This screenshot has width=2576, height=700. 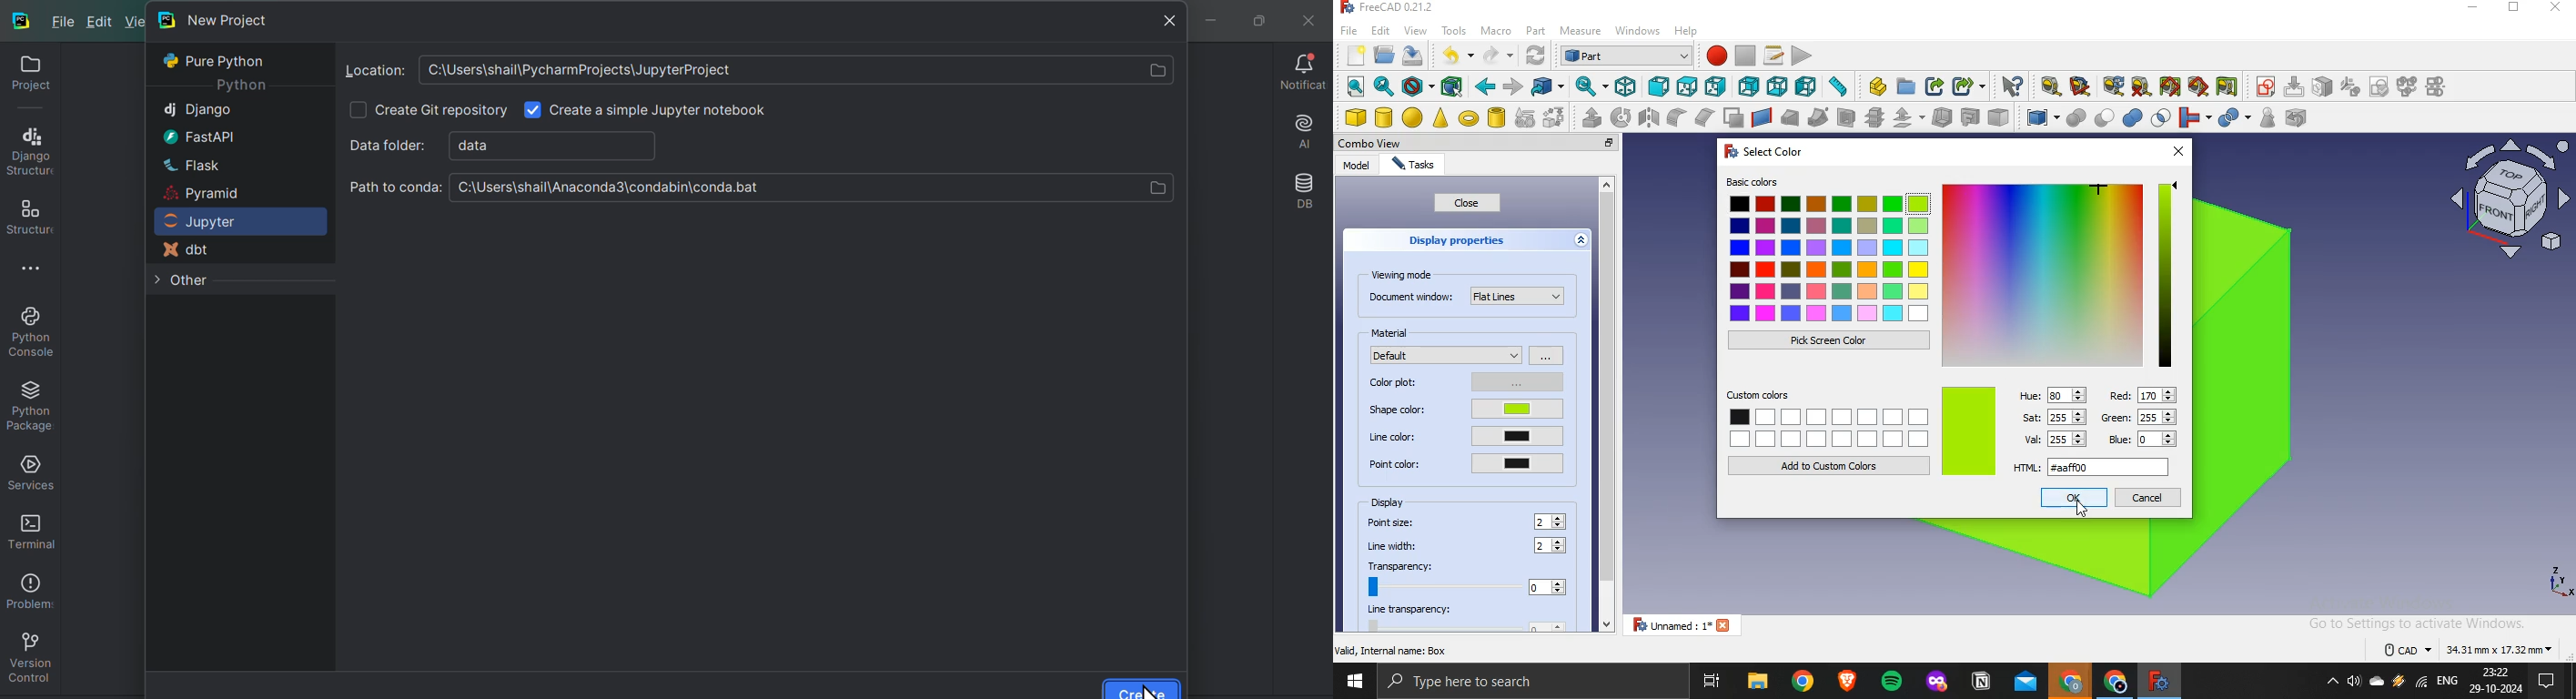 I want to click on text, so click(x=1391, y=8).